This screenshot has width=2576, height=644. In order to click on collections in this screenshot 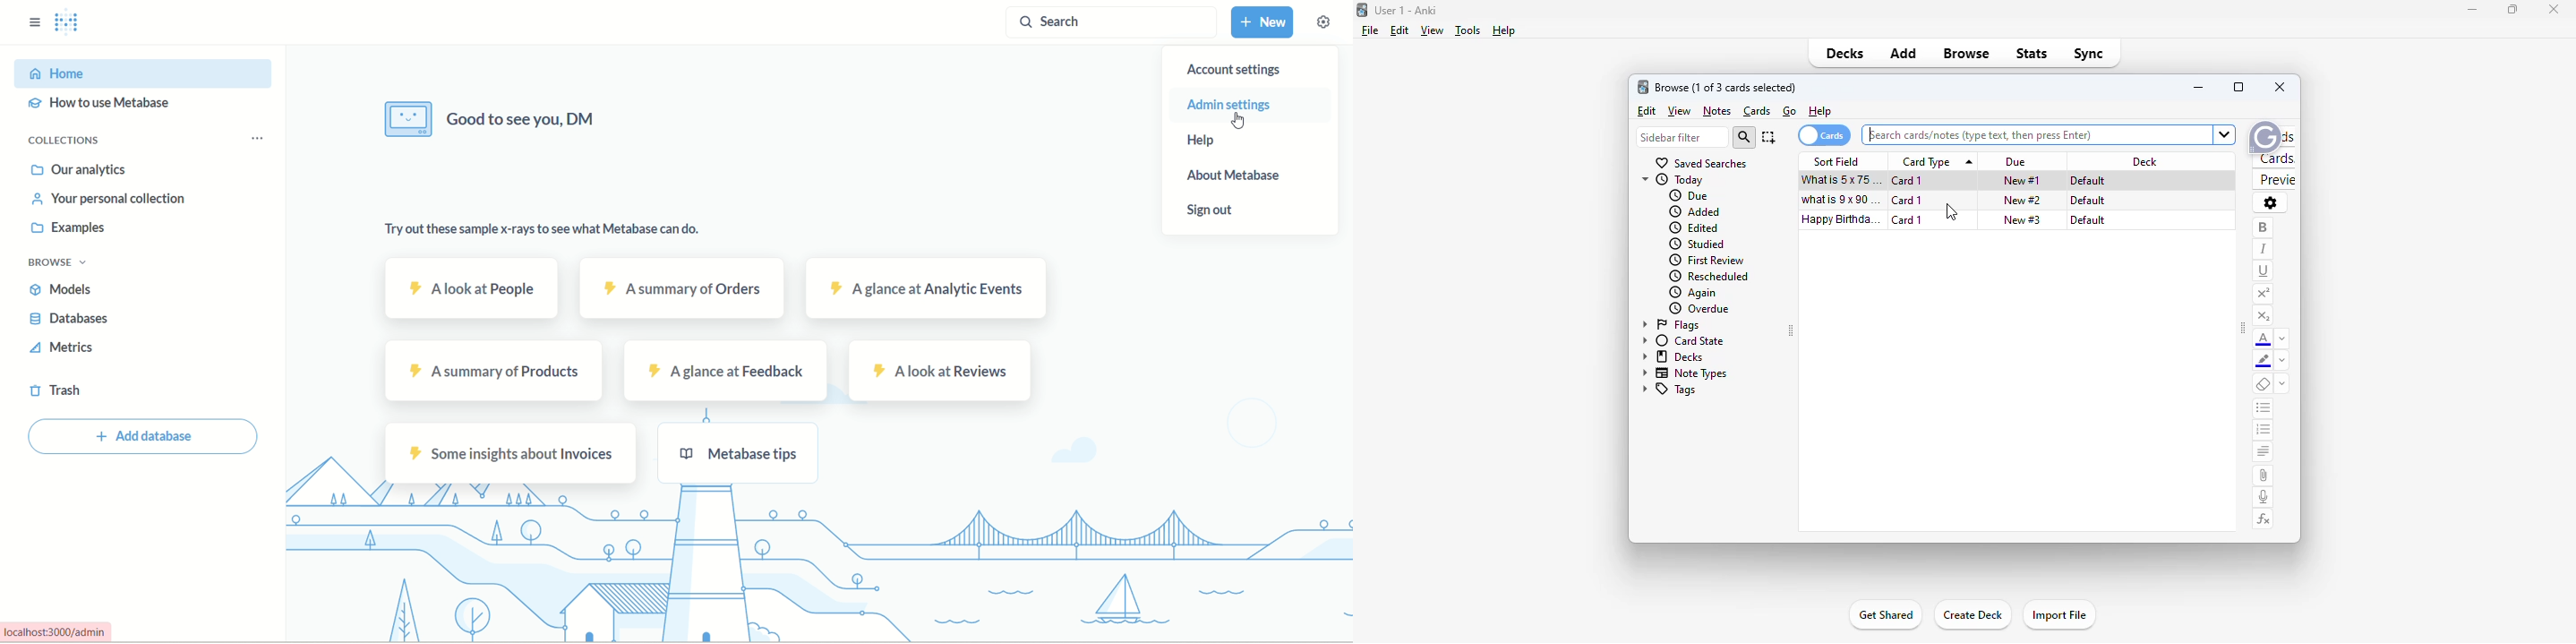, I will do `click(75, 142)`.